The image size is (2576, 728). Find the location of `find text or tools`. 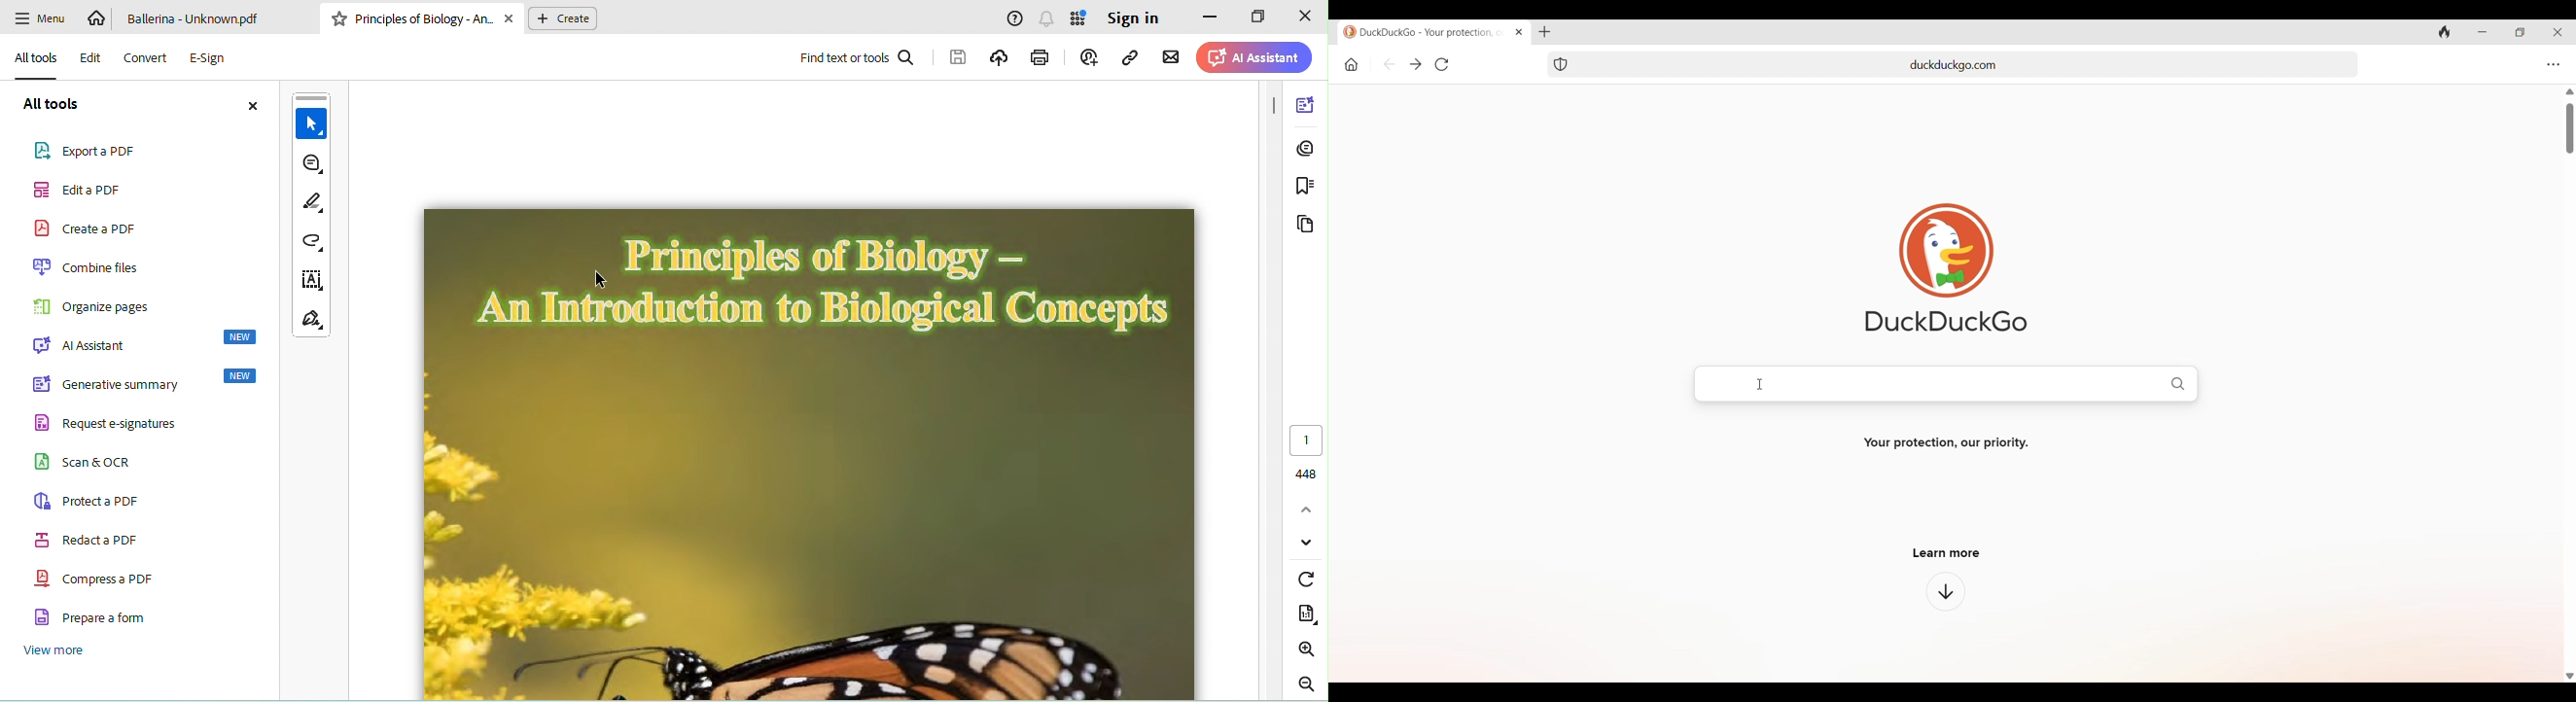

find text or tools is located at coordinates (858, 59).